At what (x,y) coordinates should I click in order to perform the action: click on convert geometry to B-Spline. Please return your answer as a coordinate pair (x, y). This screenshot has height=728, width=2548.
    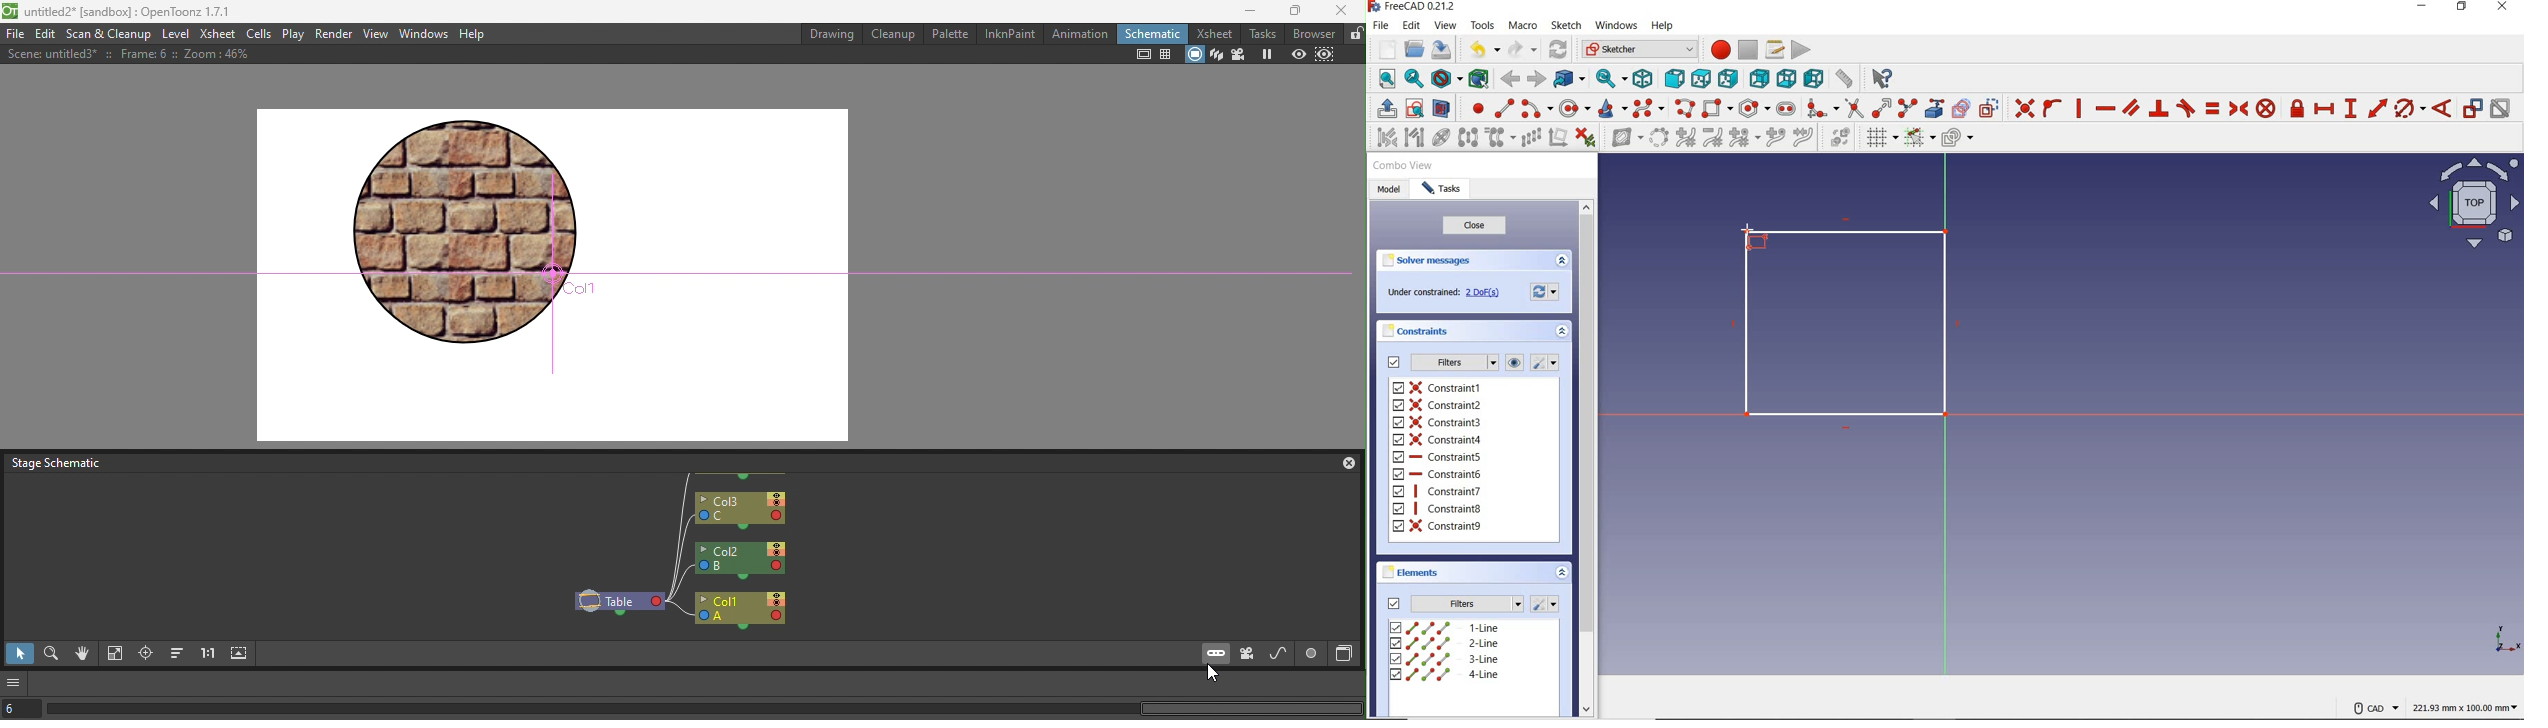
    Looking at the image, I should click on (1660, 139).